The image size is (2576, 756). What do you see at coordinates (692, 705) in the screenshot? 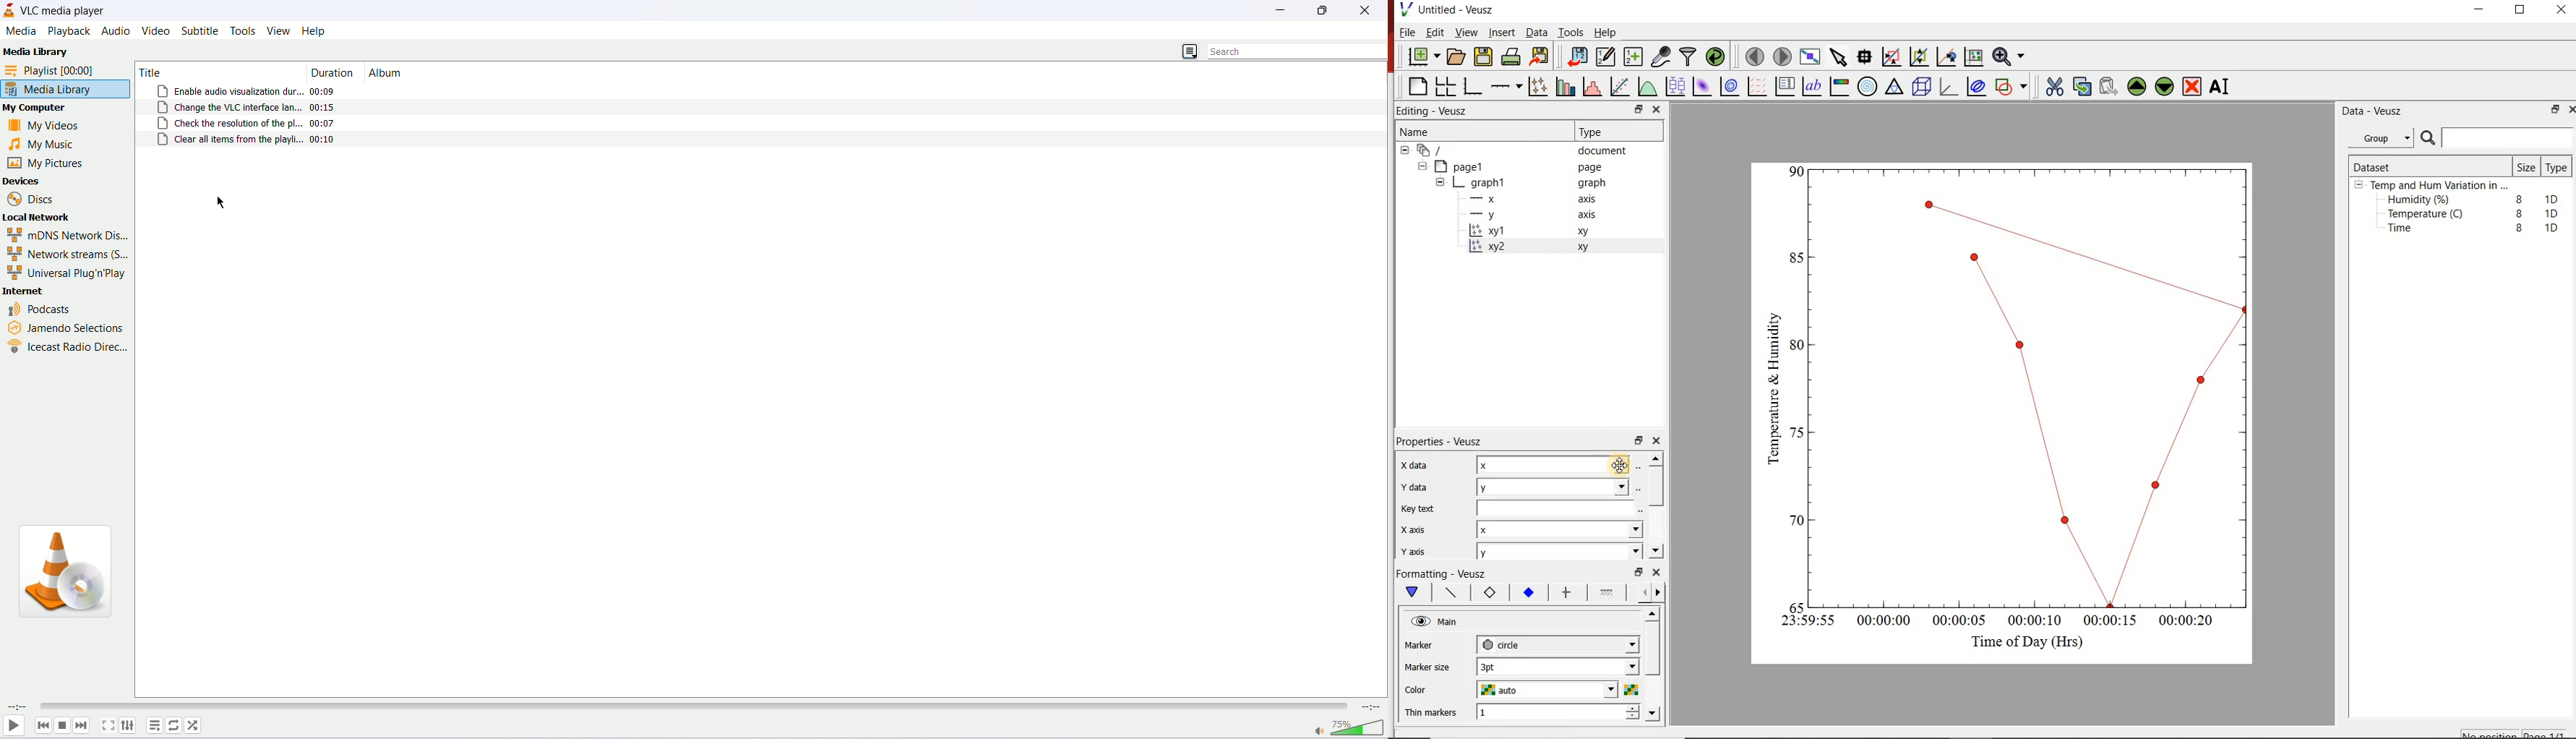
I see `progress bar` at bounding box center [692, 705].